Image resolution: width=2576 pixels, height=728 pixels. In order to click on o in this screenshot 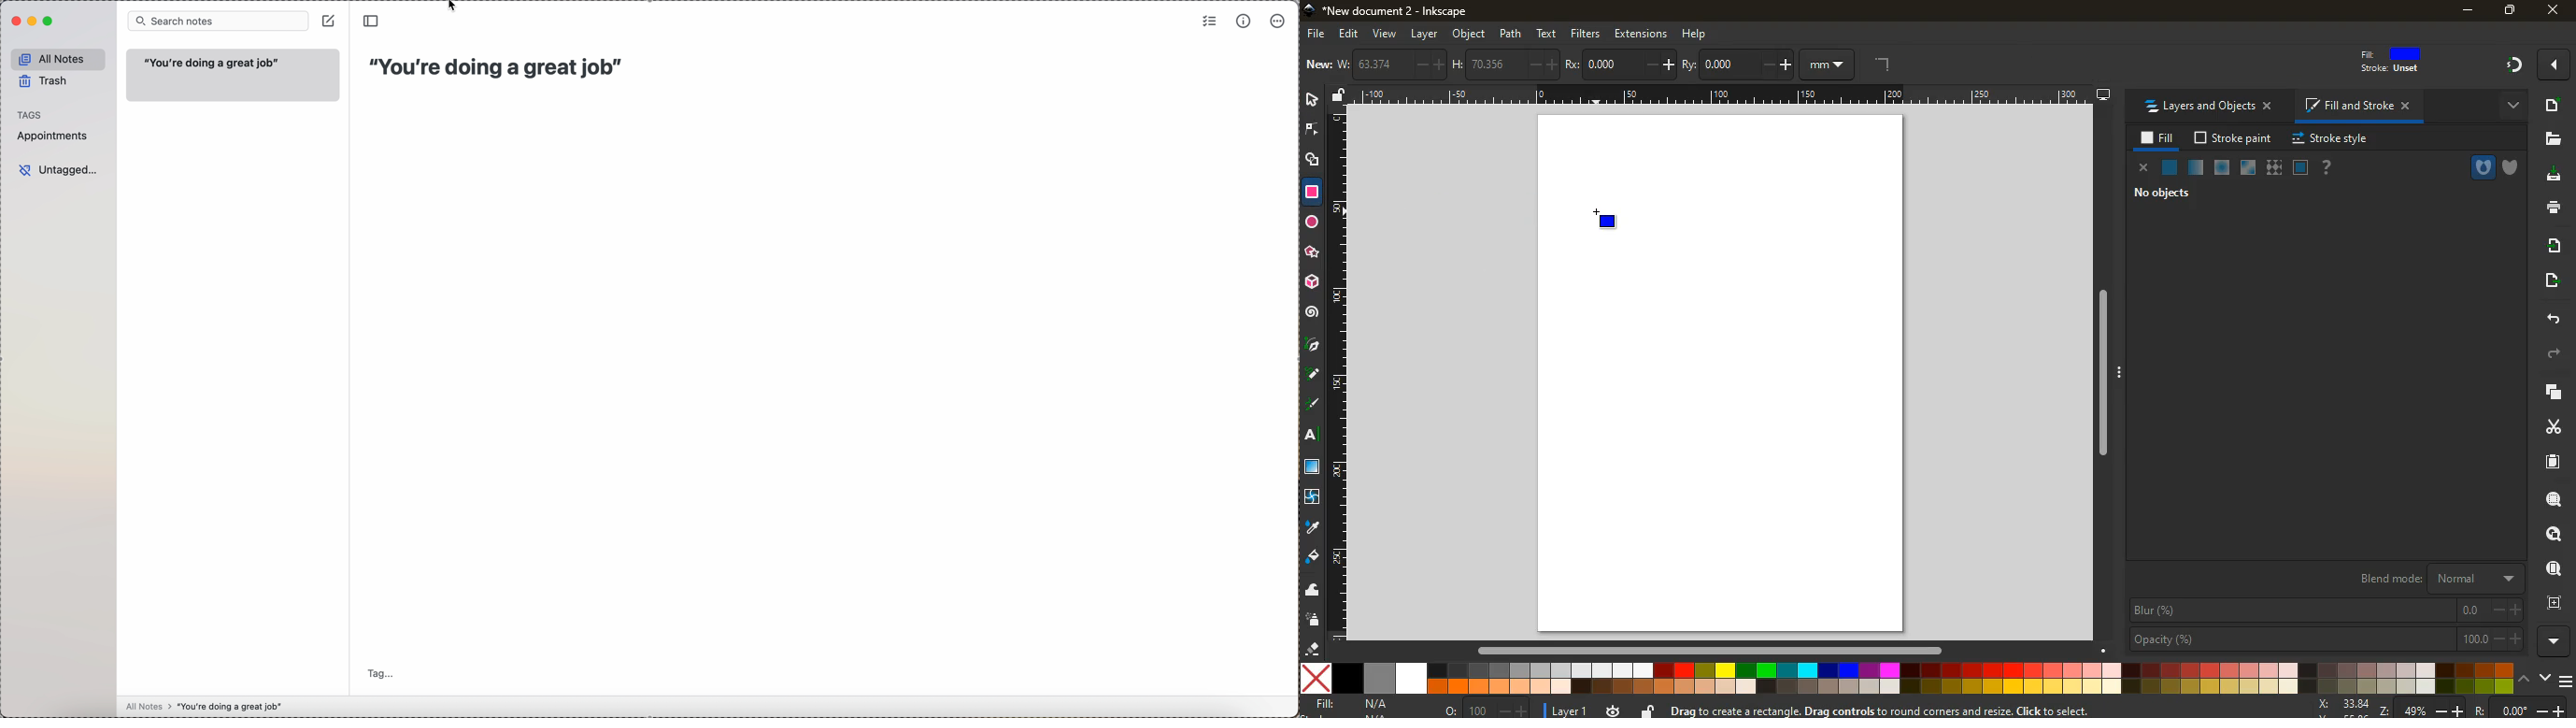, I will do `click(1487, 709)`.